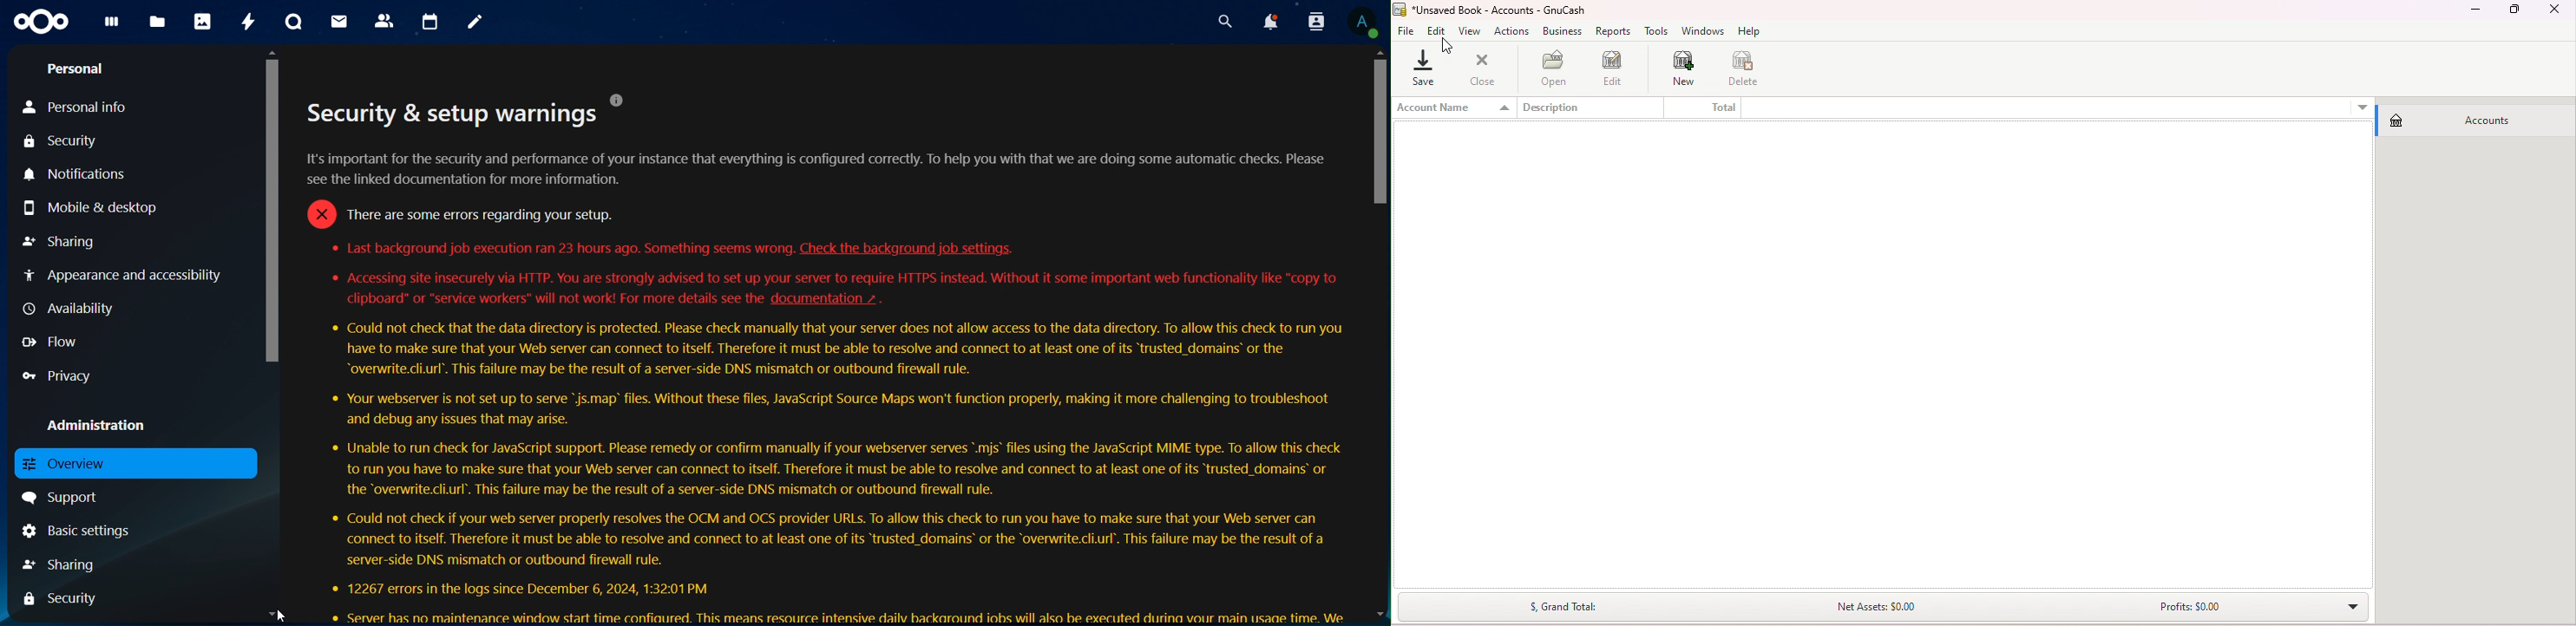 Image resolution: width=2576 pixels, height=644 pixels. What do you see at coordinates (285, 614) in the screenshot?
I see `Cursor` at bounding box center [285, 614].